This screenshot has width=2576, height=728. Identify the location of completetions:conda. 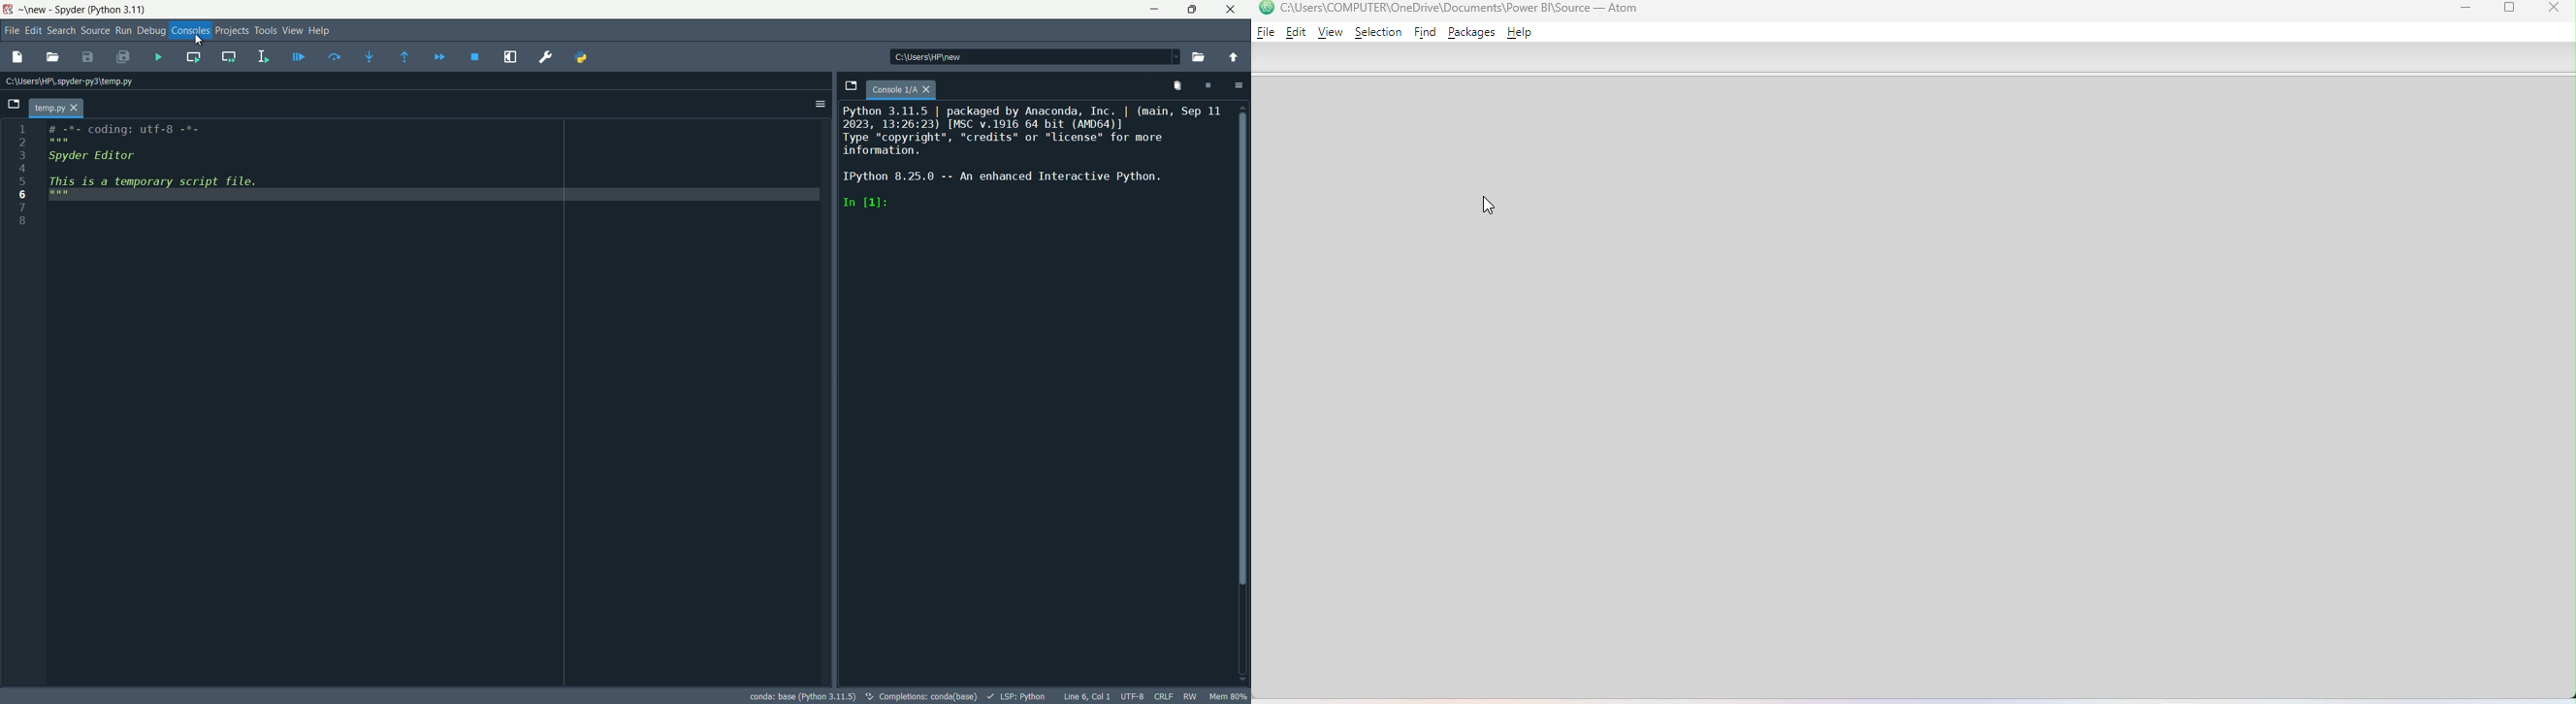
(921, 697).